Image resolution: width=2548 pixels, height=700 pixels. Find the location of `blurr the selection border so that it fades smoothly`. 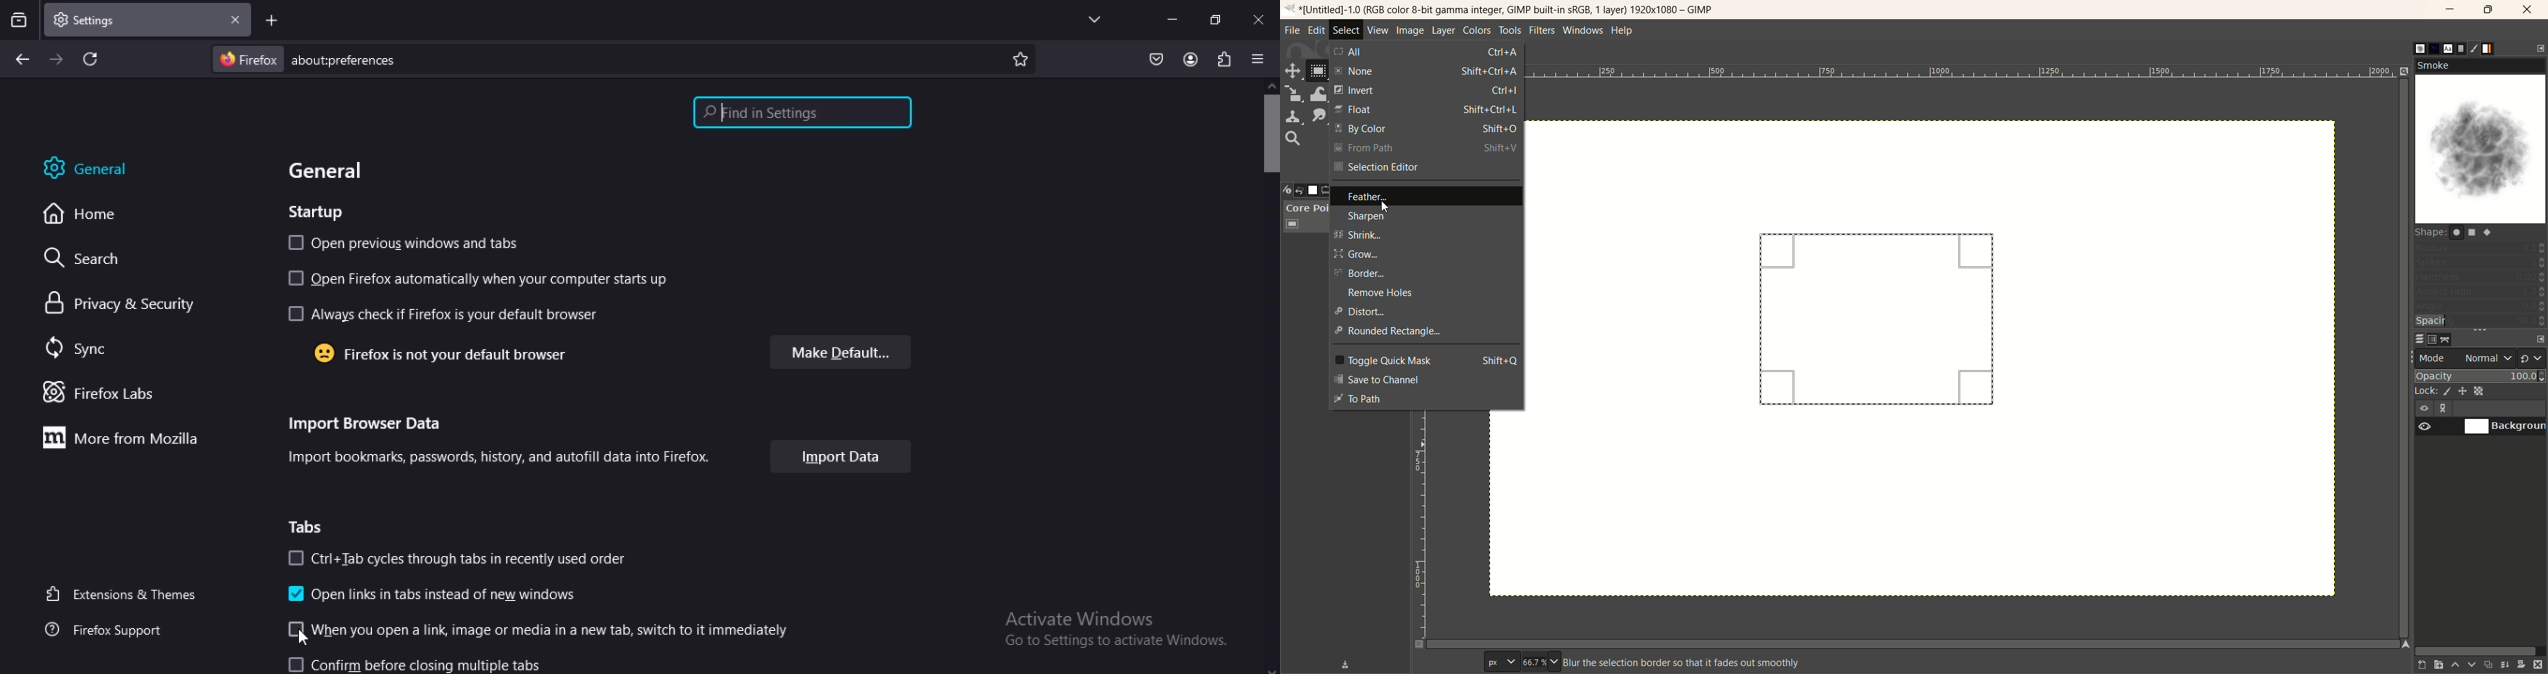

blurr the selection border so that it fades smoothly is located at coordinates (1713, 664).